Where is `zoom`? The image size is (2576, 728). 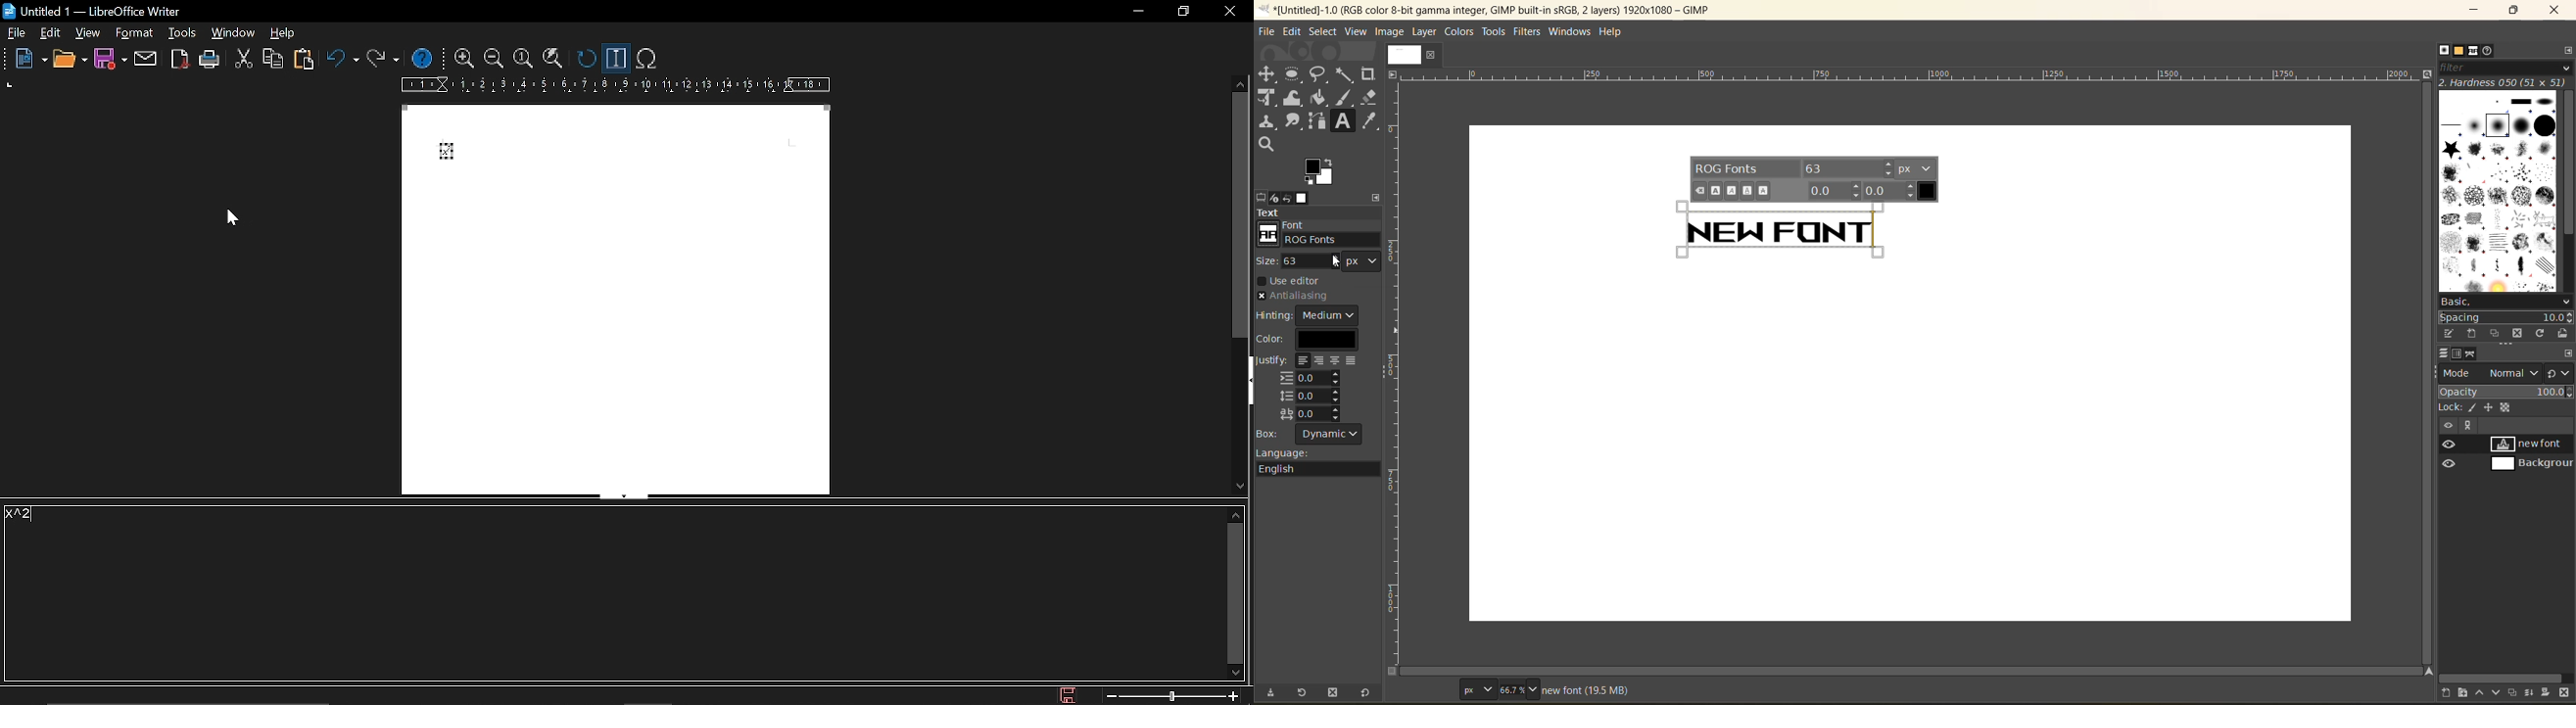
zoom is located at coordinates (1517, 685).